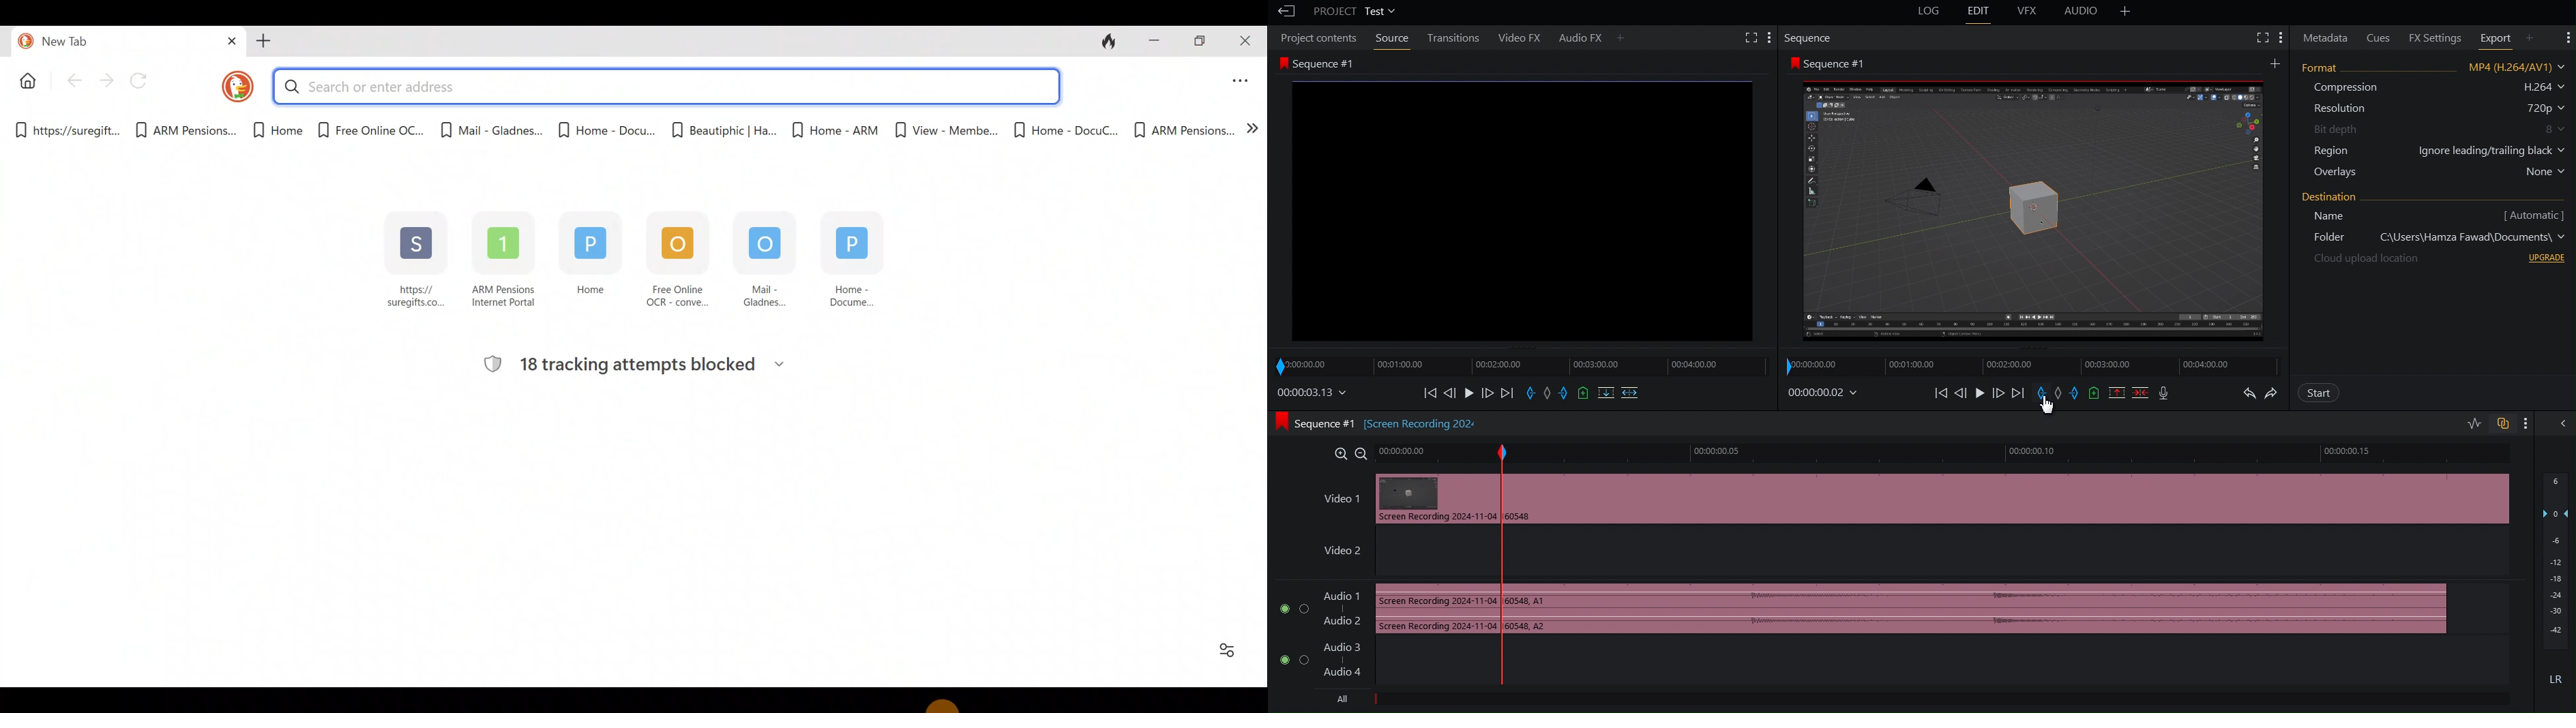 The width and height of the screenshot is (2576, 728). I want to click on Beautiphic | Ha, so click(721, 127).